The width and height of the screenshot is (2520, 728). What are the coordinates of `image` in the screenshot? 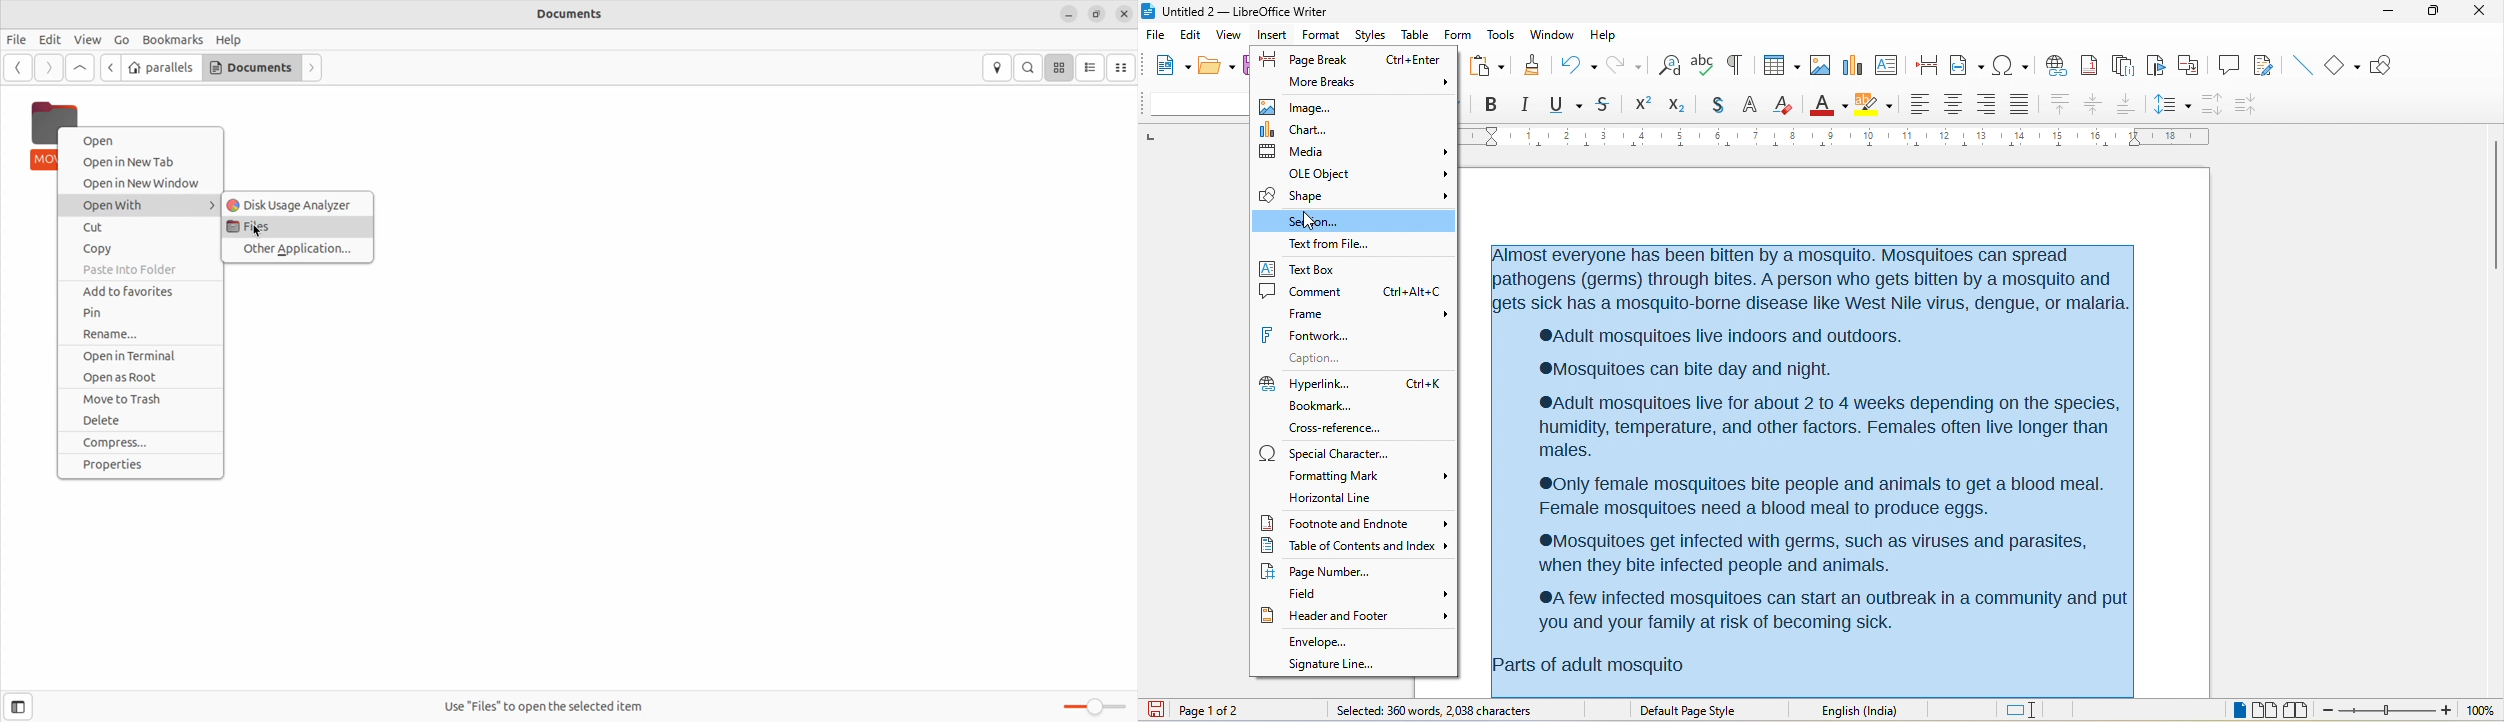 It's located at (1351, 106).